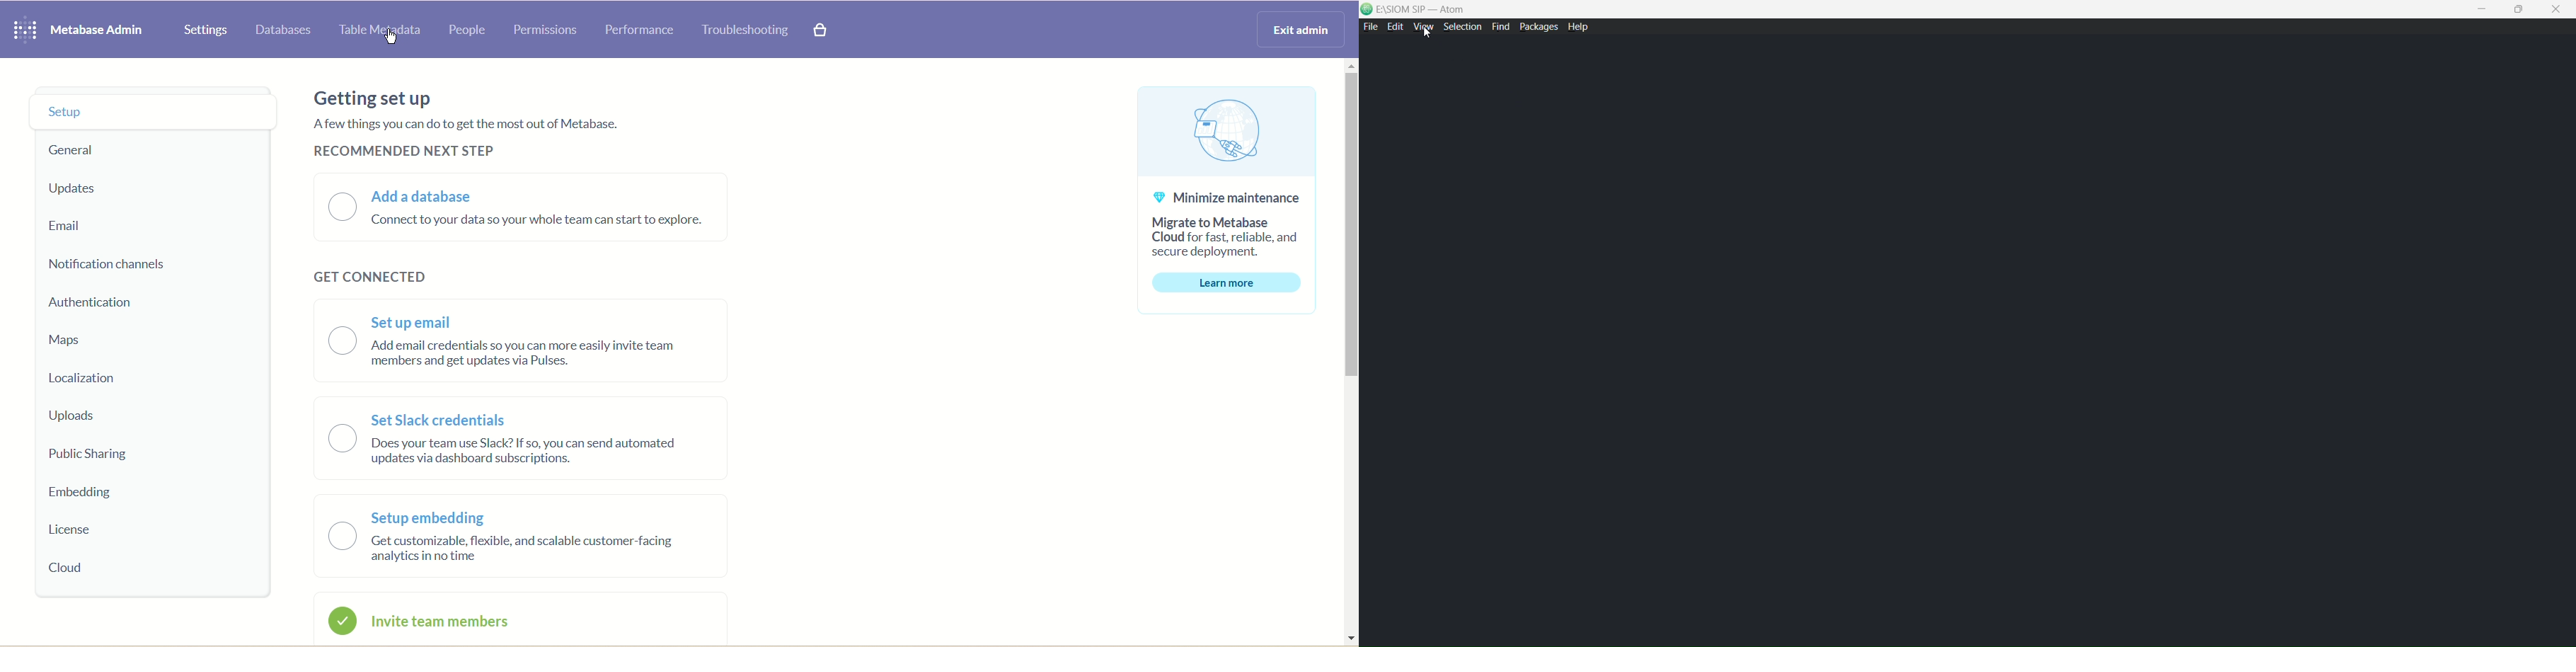 The image size is (2576, 672). Describe the element at coordinates (521, 205) in the screenshot. I see `Add a database Connect to your data so your whole team can start to explore.` at that location.